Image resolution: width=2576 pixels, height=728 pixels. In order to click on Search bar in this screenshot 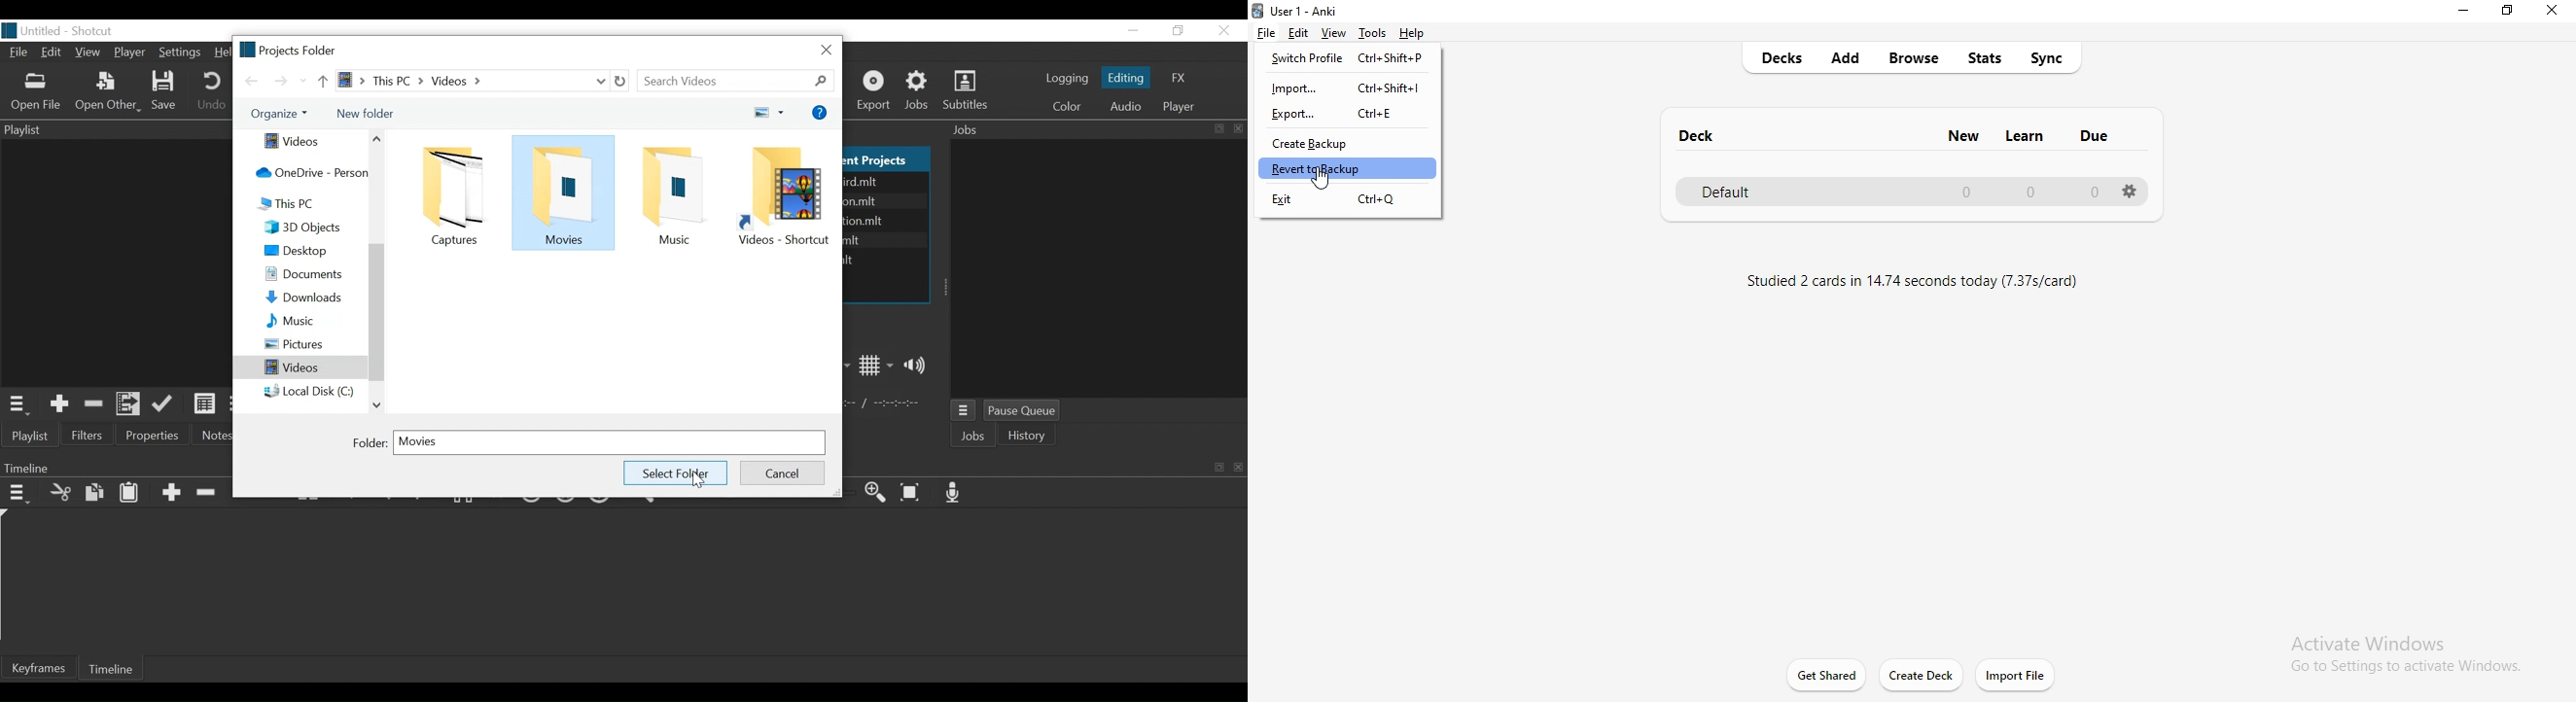, I will do `click(733, 80)`.